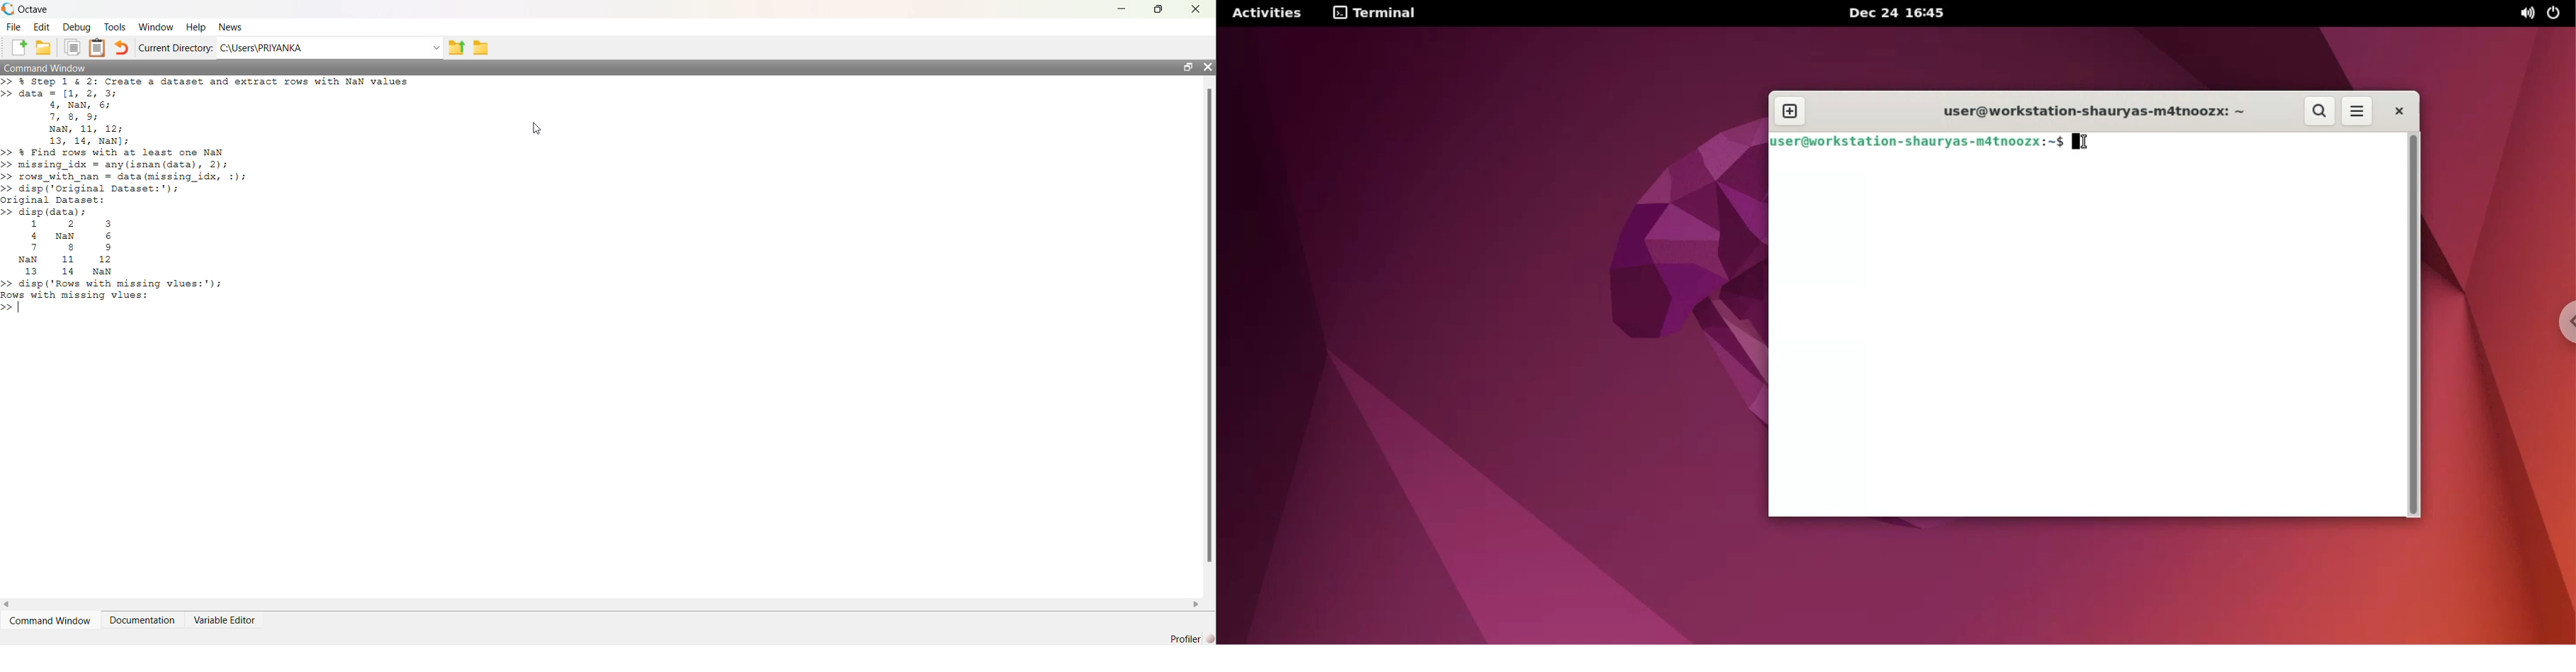  I want to click on Clipboard, so click(96, 48).